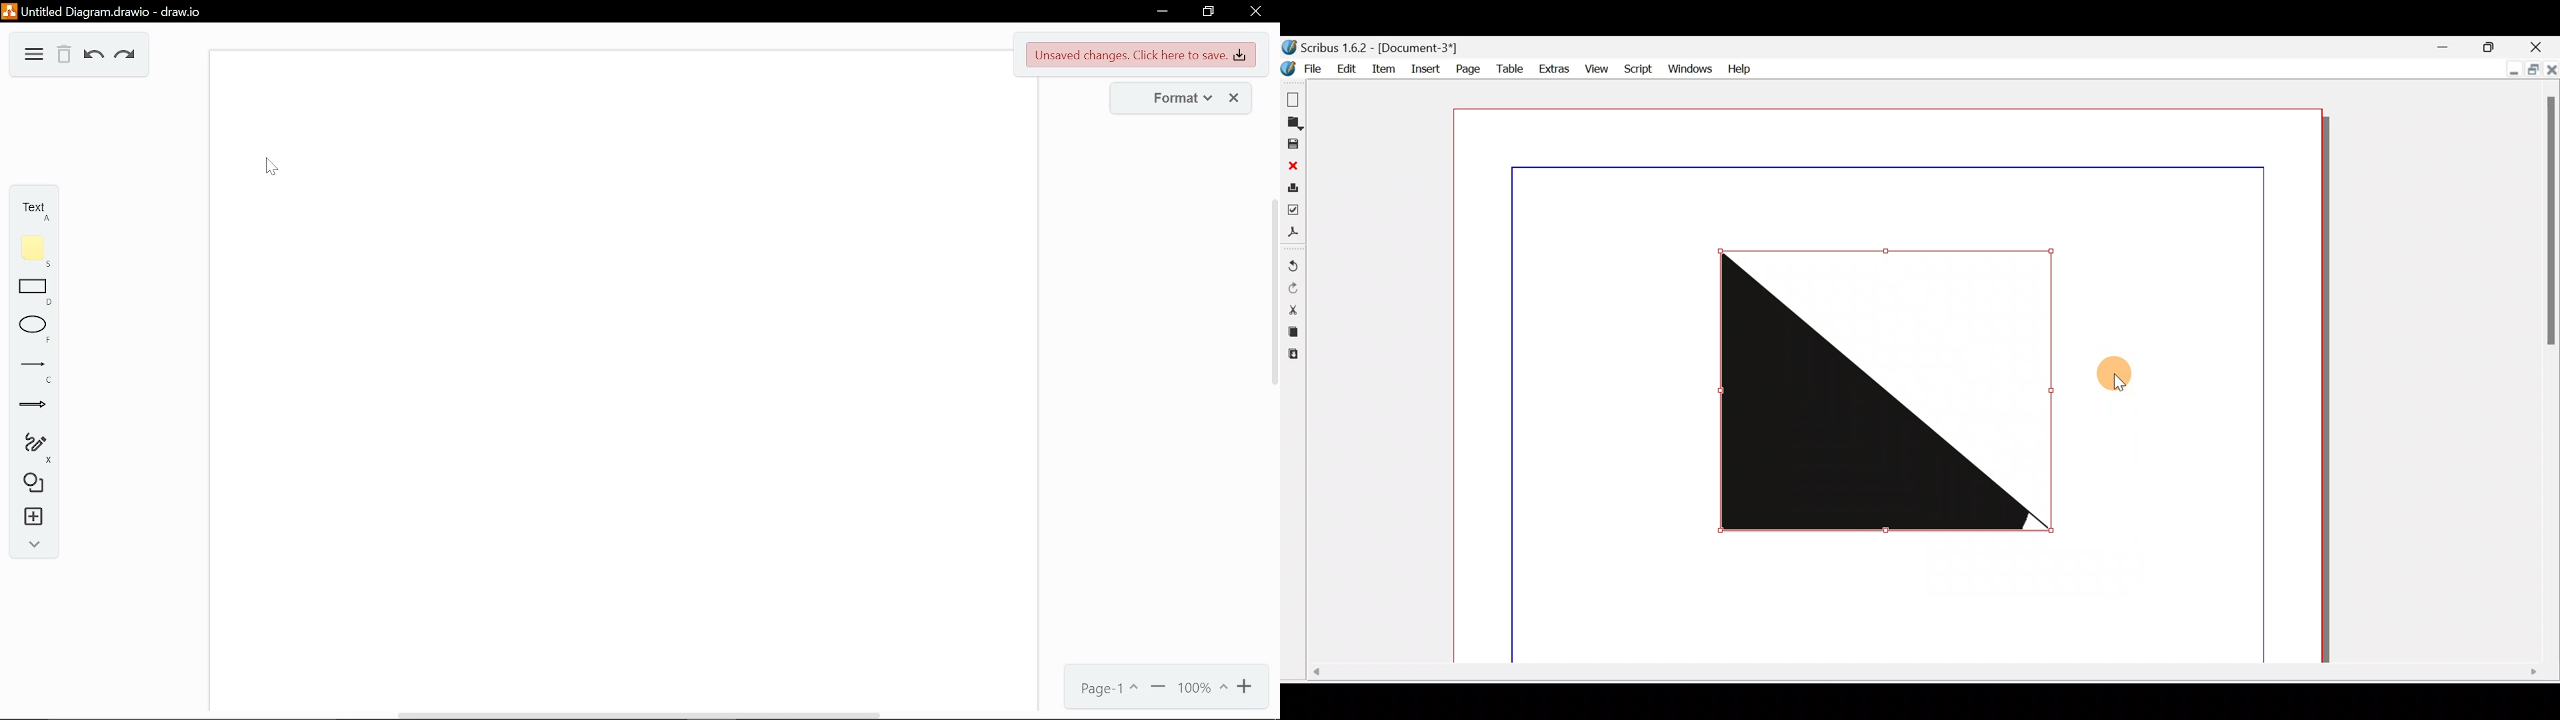 The height and width of the screenshot is (728, 2576). Describe the element at coordinates (1161, 9) in the screenshot. I see `minimize` at that location.